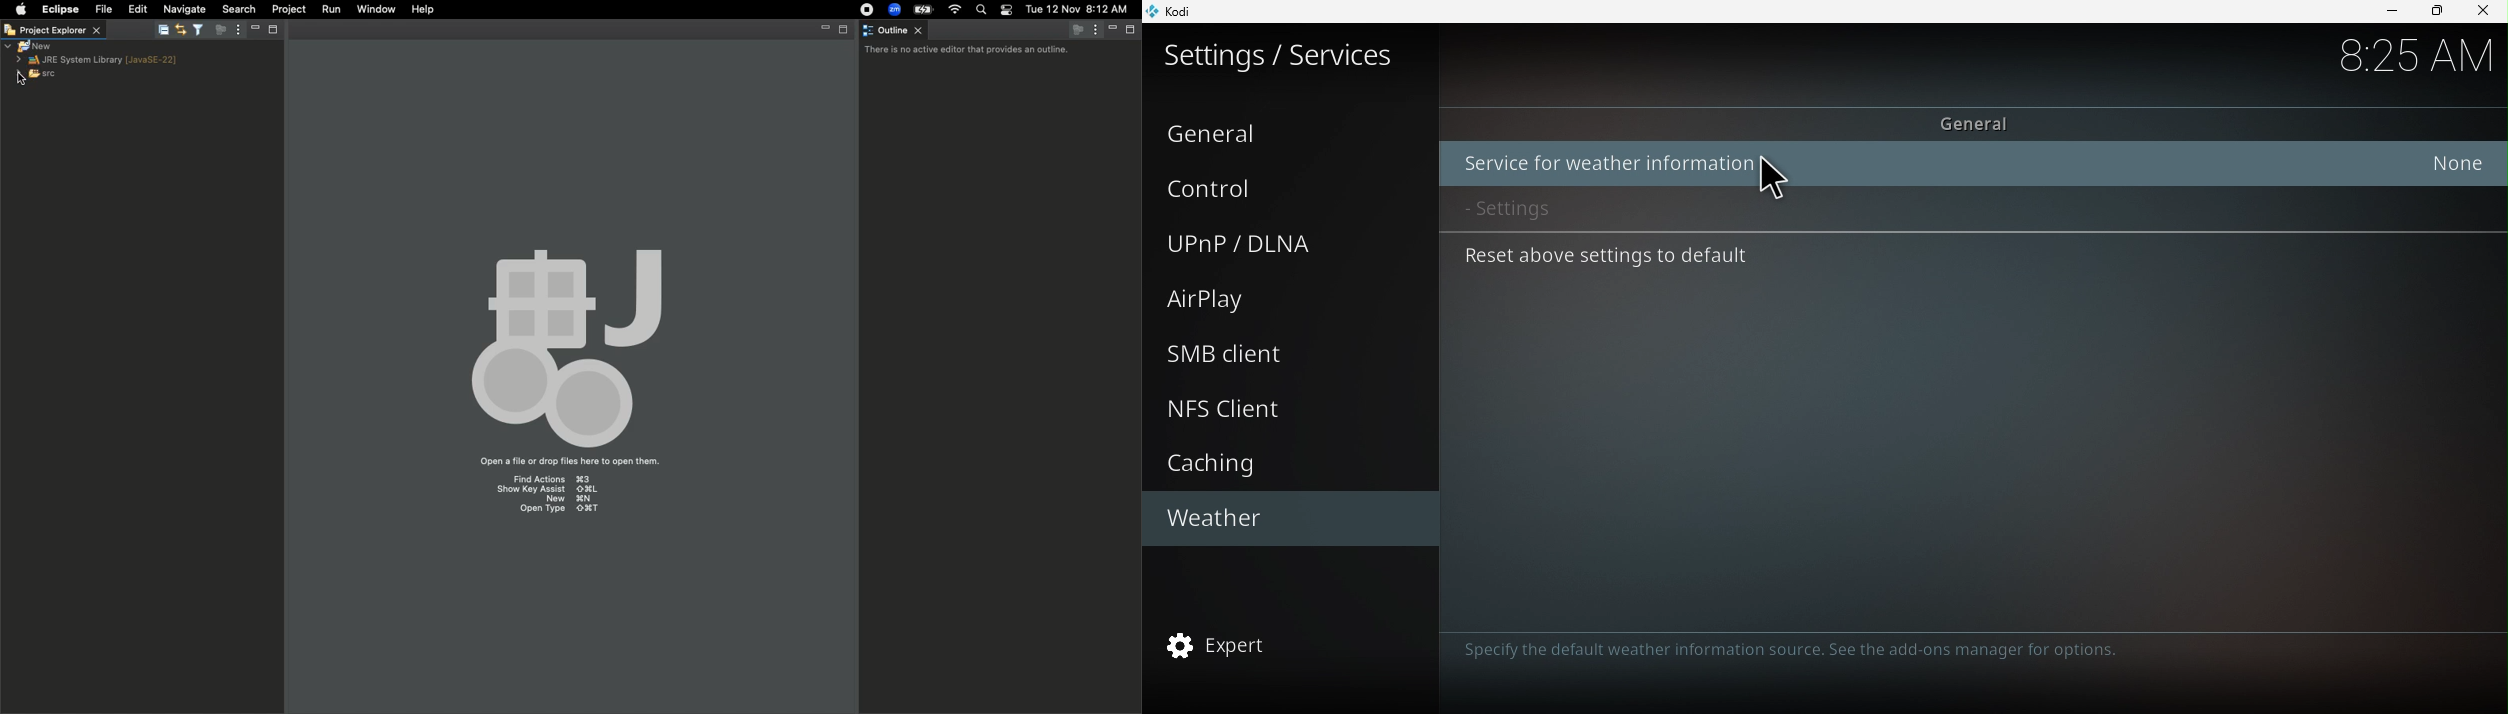 The image size is (2520, 728). Describe the element at coordinates (569, 463) in the screenshot. I see `Open a file or drop files here to open them` at that location.